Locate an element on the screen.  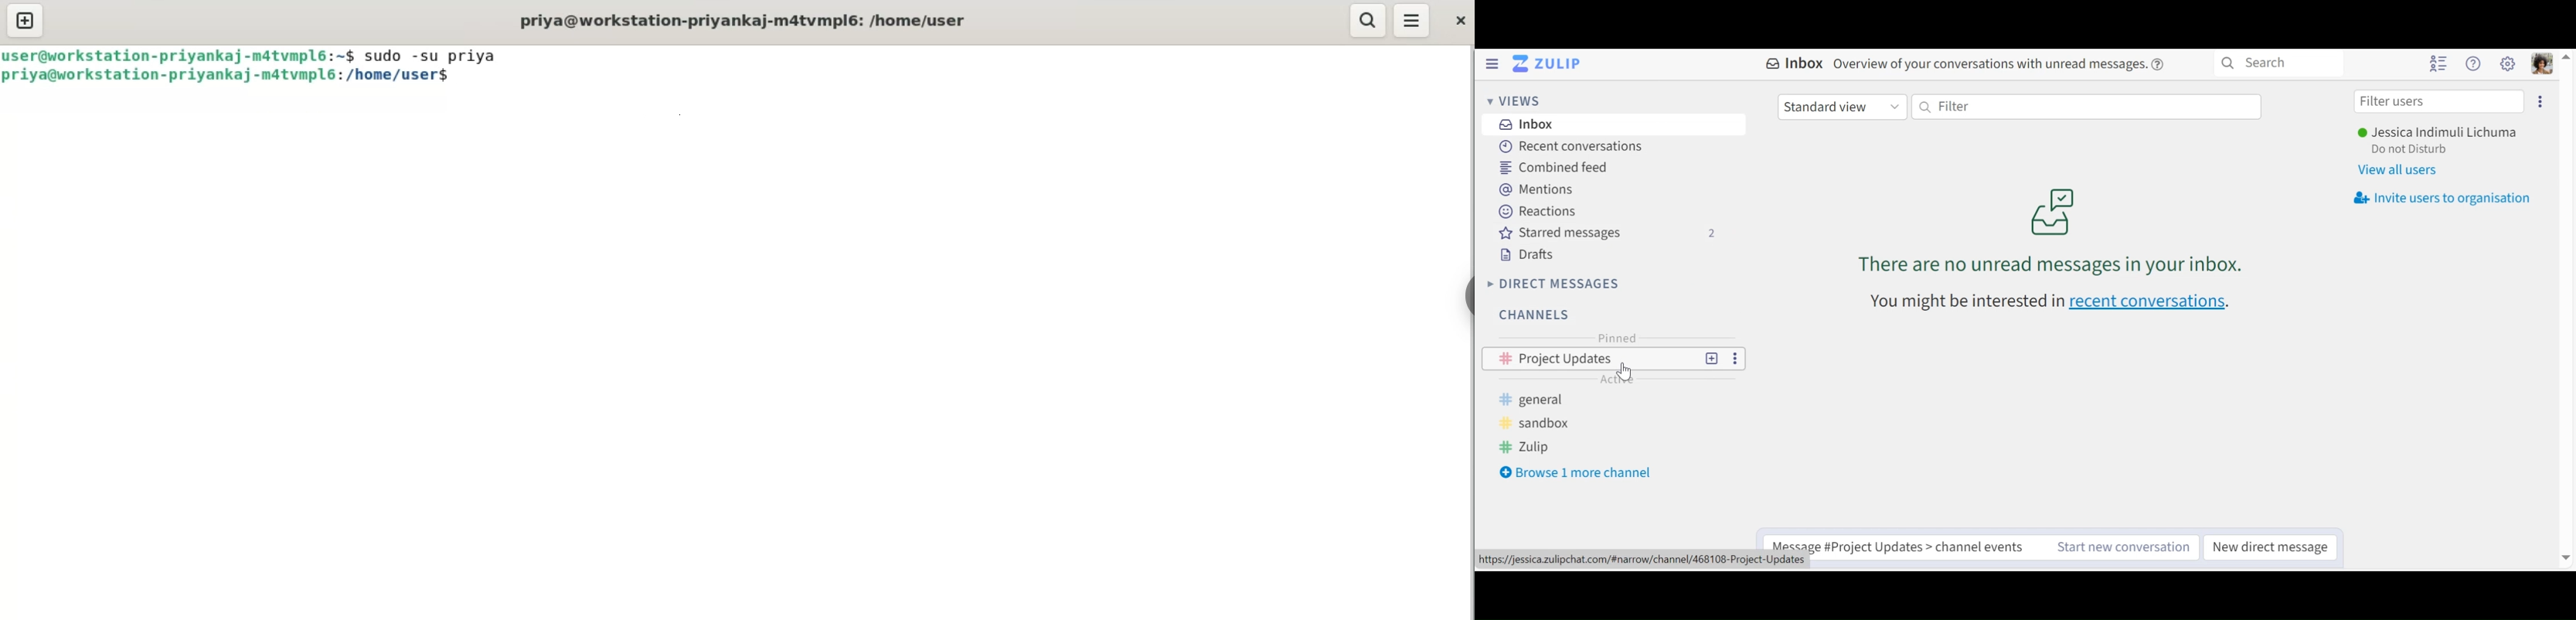
Help Menu is located at coordinates (2475, 64).